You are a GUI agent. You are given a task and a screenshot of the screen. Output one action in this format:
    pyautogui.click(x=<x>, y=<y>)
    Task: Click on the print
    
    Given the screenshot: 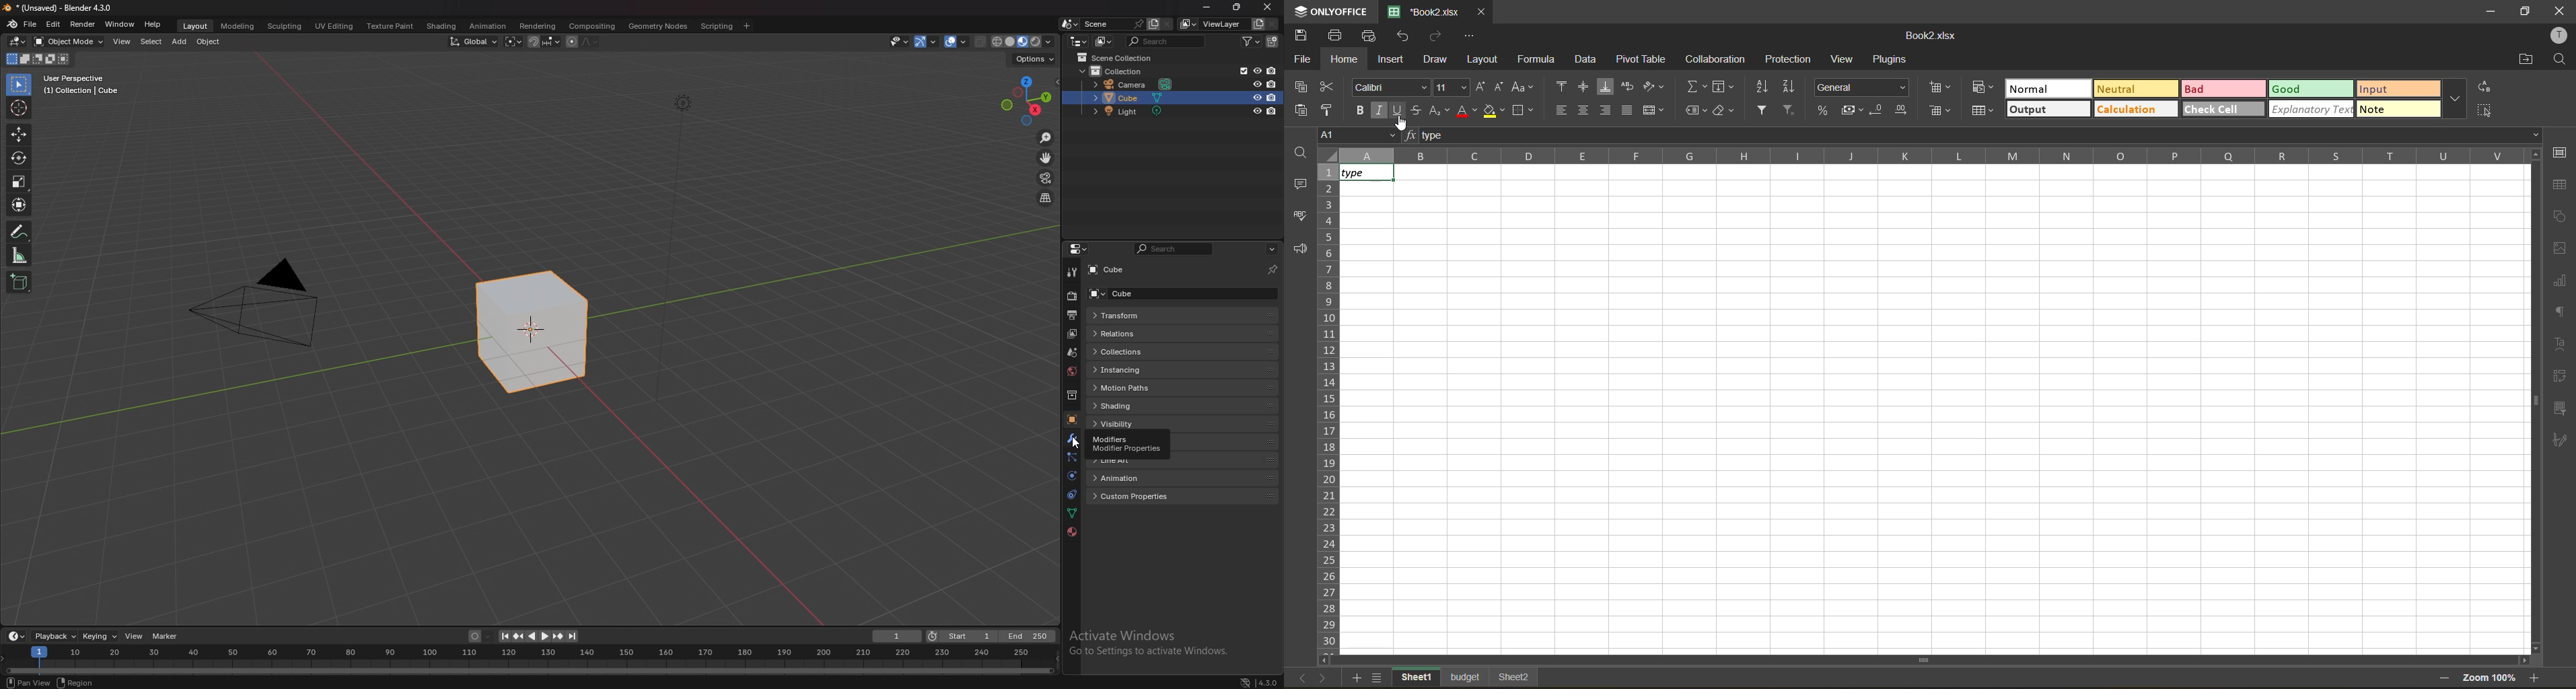 What is the action you would take?
    pyautogui.click(x=1336, y=35)
    